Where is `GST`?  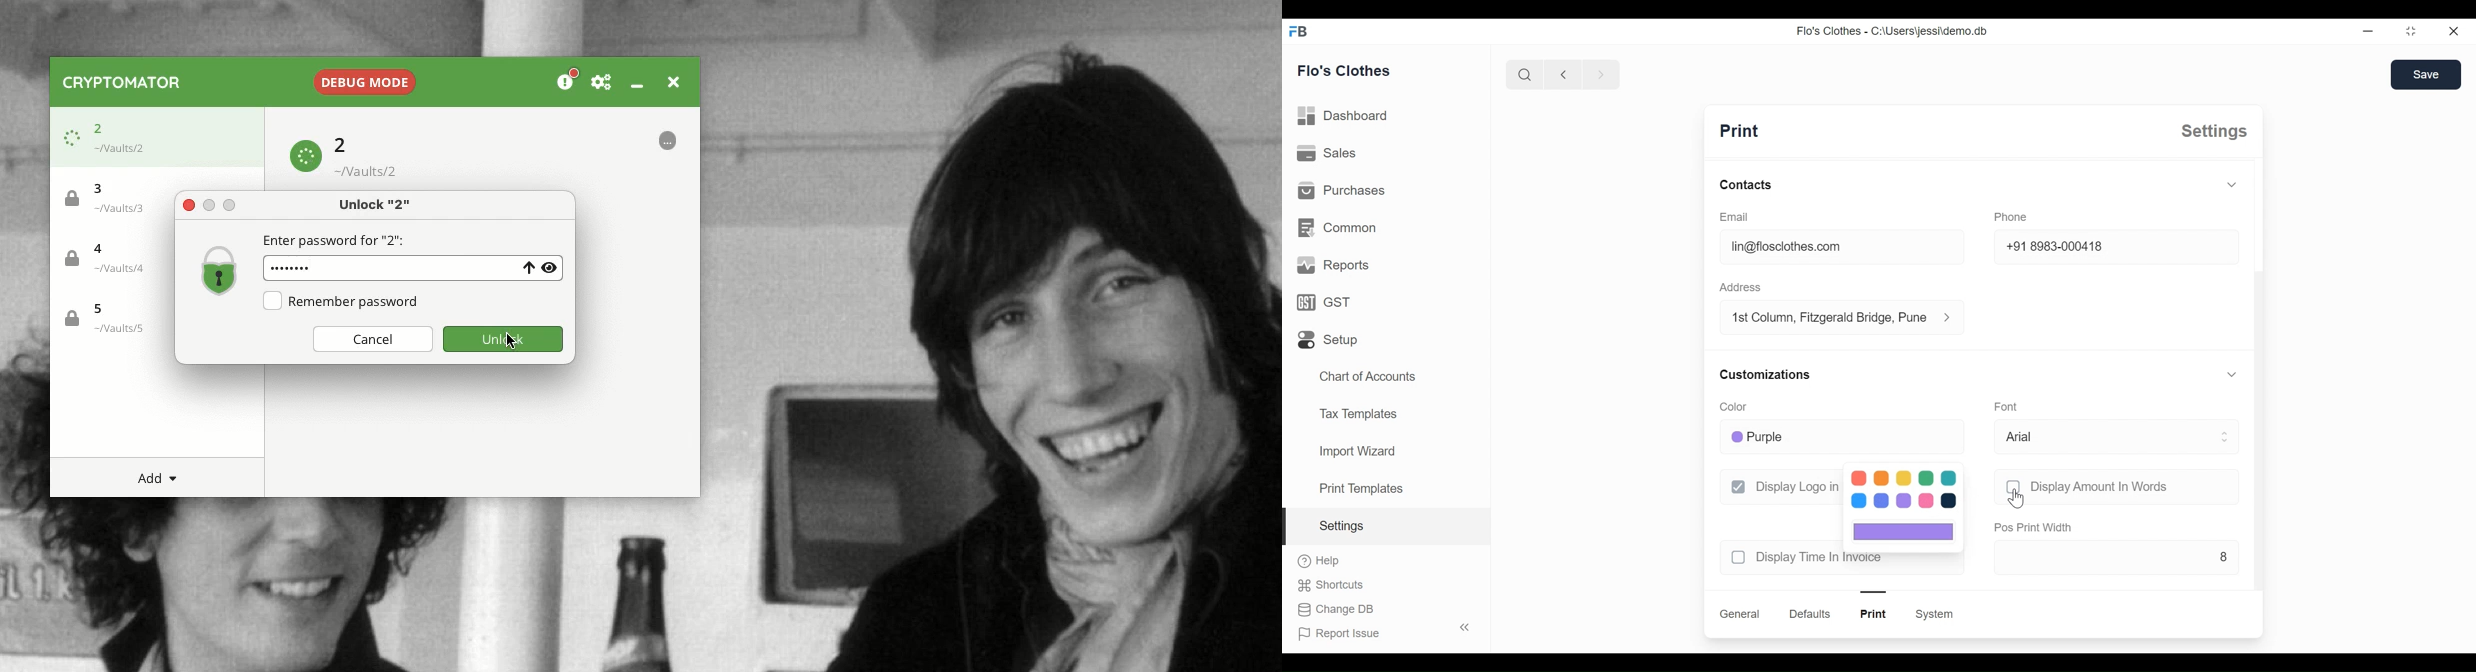 GST is located at coordinates (1323, 302).